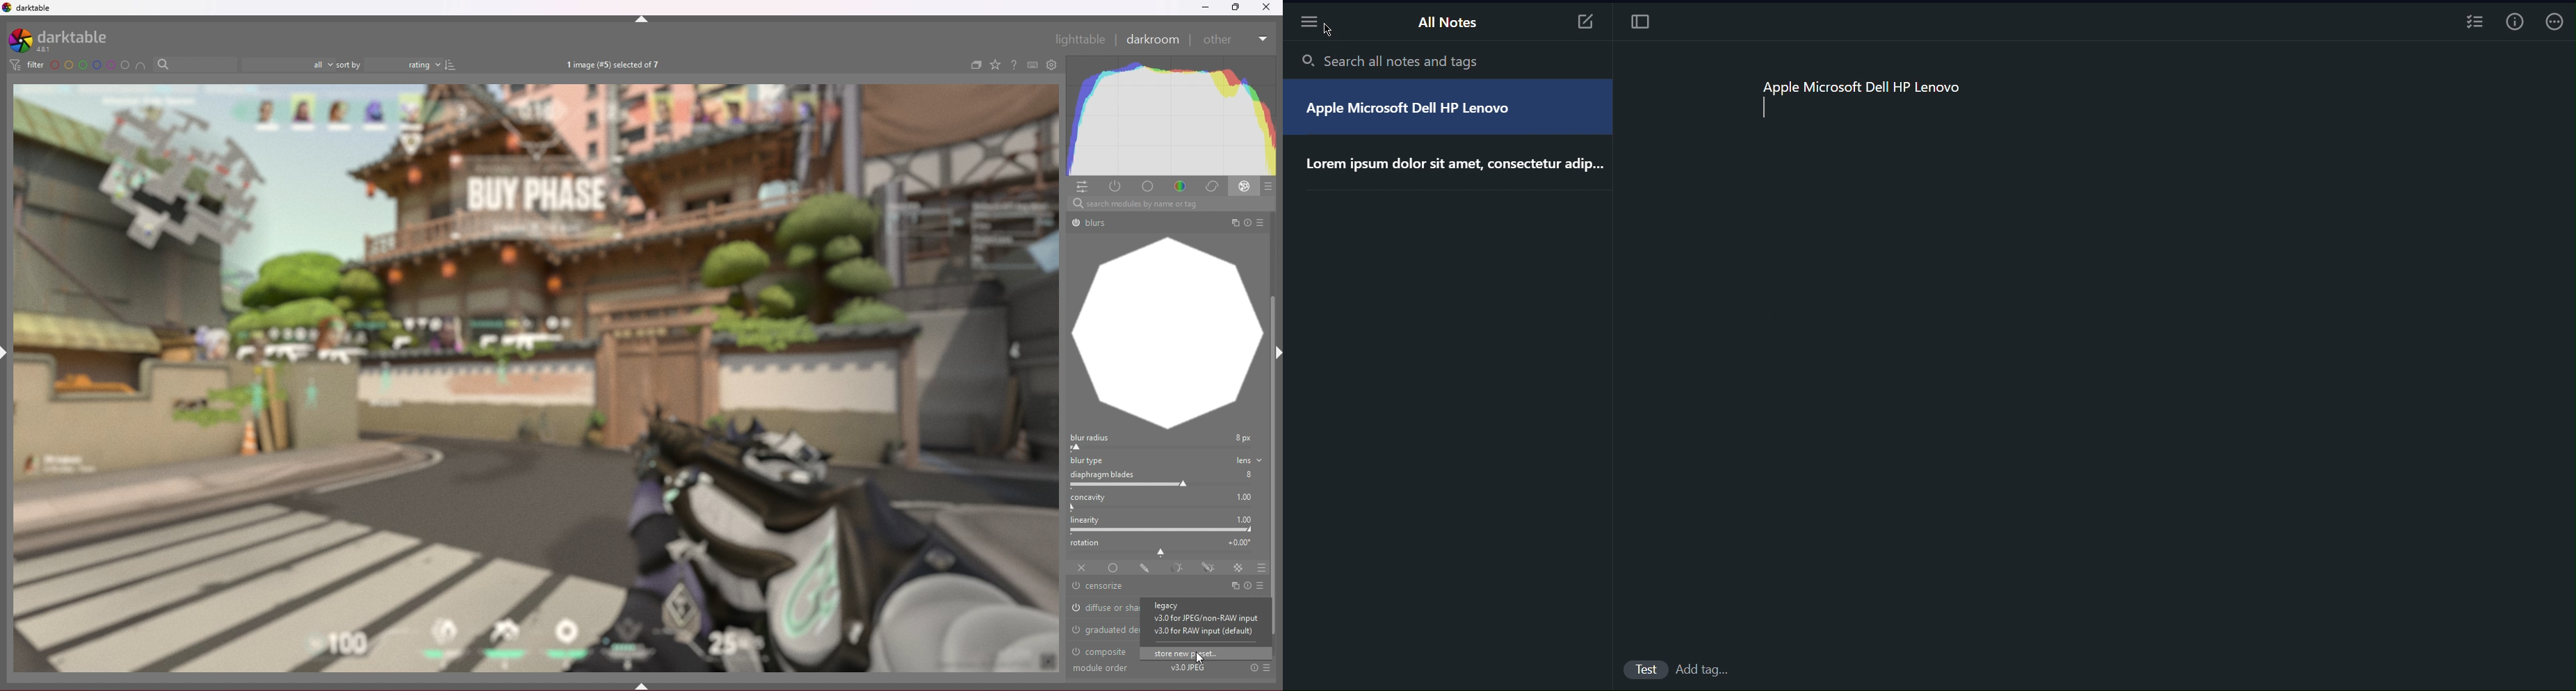 This screenshot has width=2576, height=700. What do you see at coordinates (1110, 586) in the screenshot?
I see `censorize` at bounding box center [1110, 586].